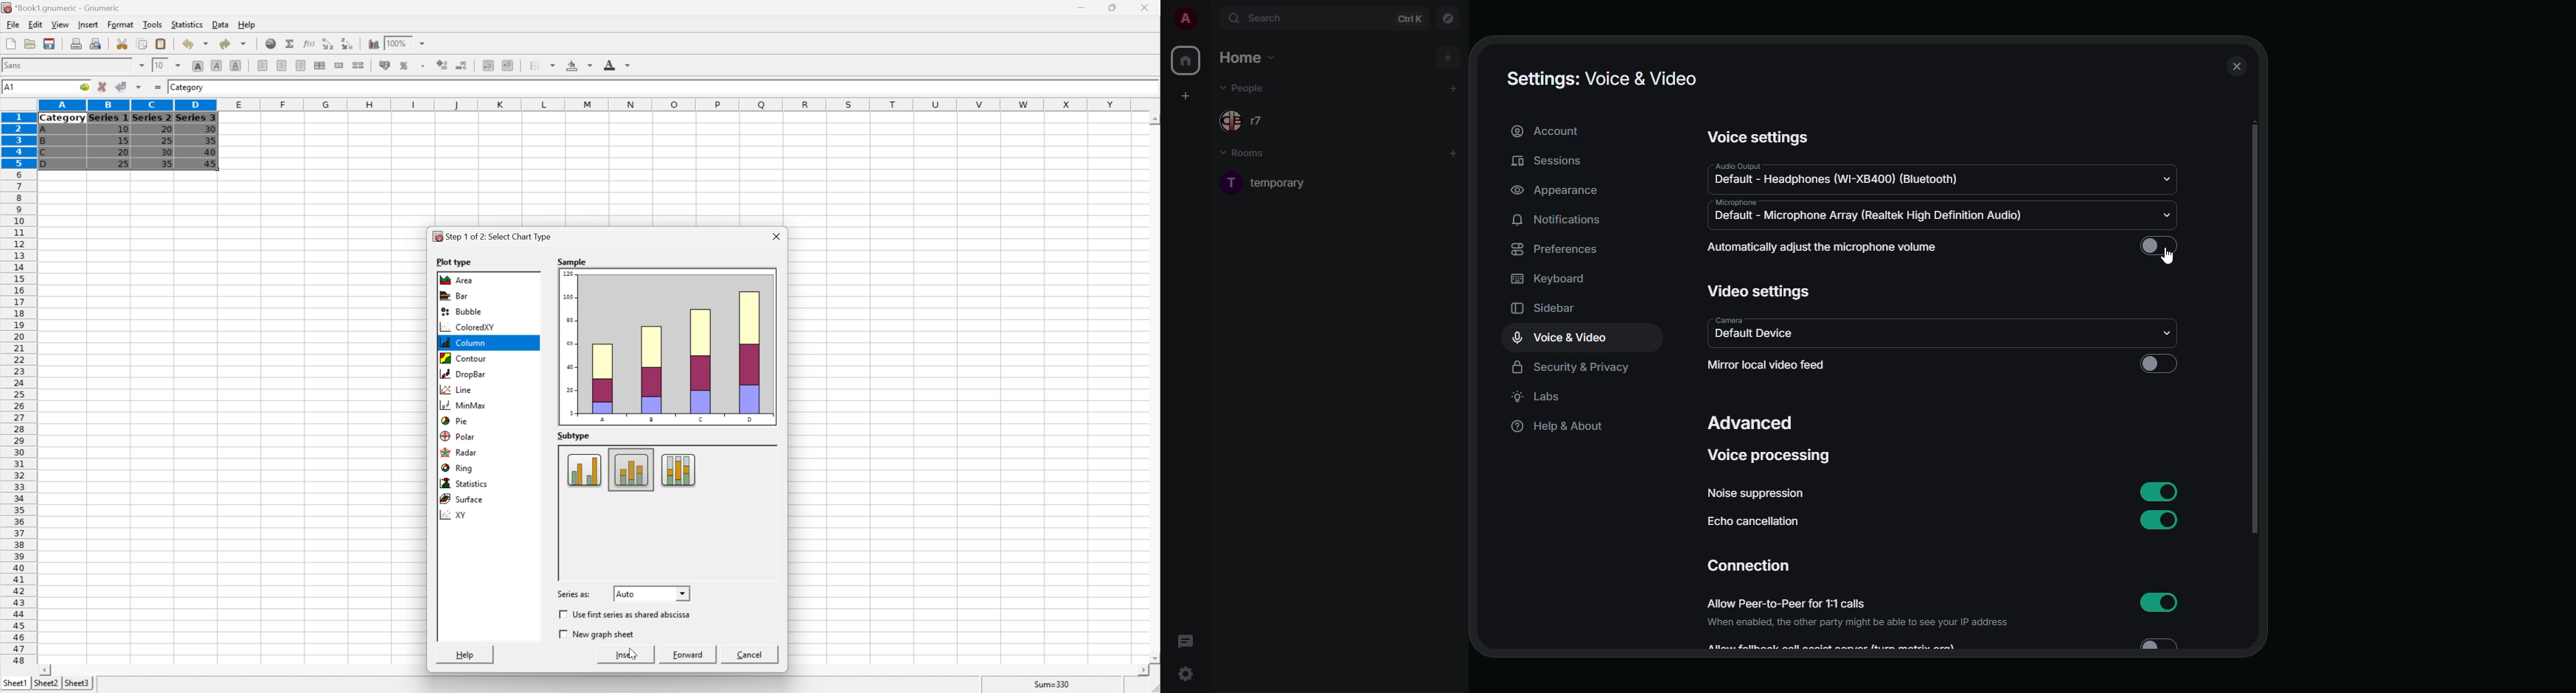 The height and width of the screenshot is (700, 2576). What do you see at coordinates (1454, 87) in the screenshot?
I see `add` at bounding box center [1454, 87].